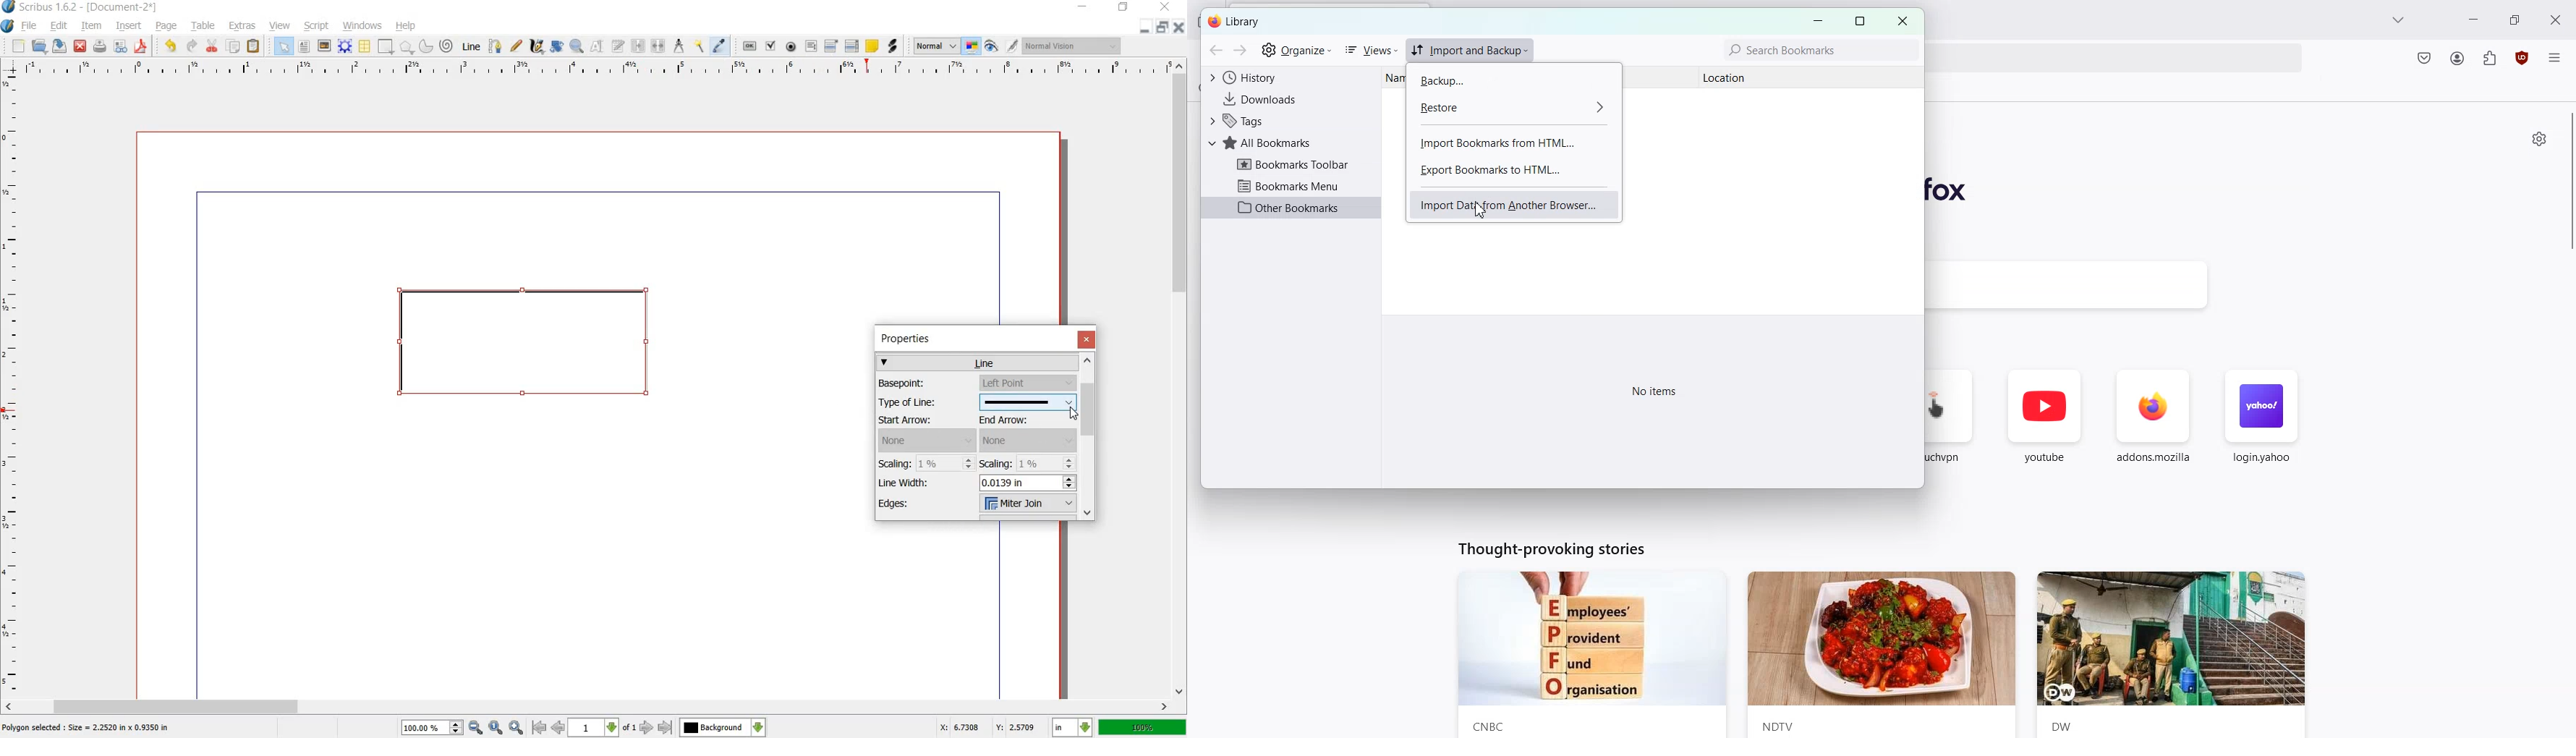  What do you see at coordinates (2556, 55) in the screenshot?
I see `Open application menu` at bounding box center [2556, 55].